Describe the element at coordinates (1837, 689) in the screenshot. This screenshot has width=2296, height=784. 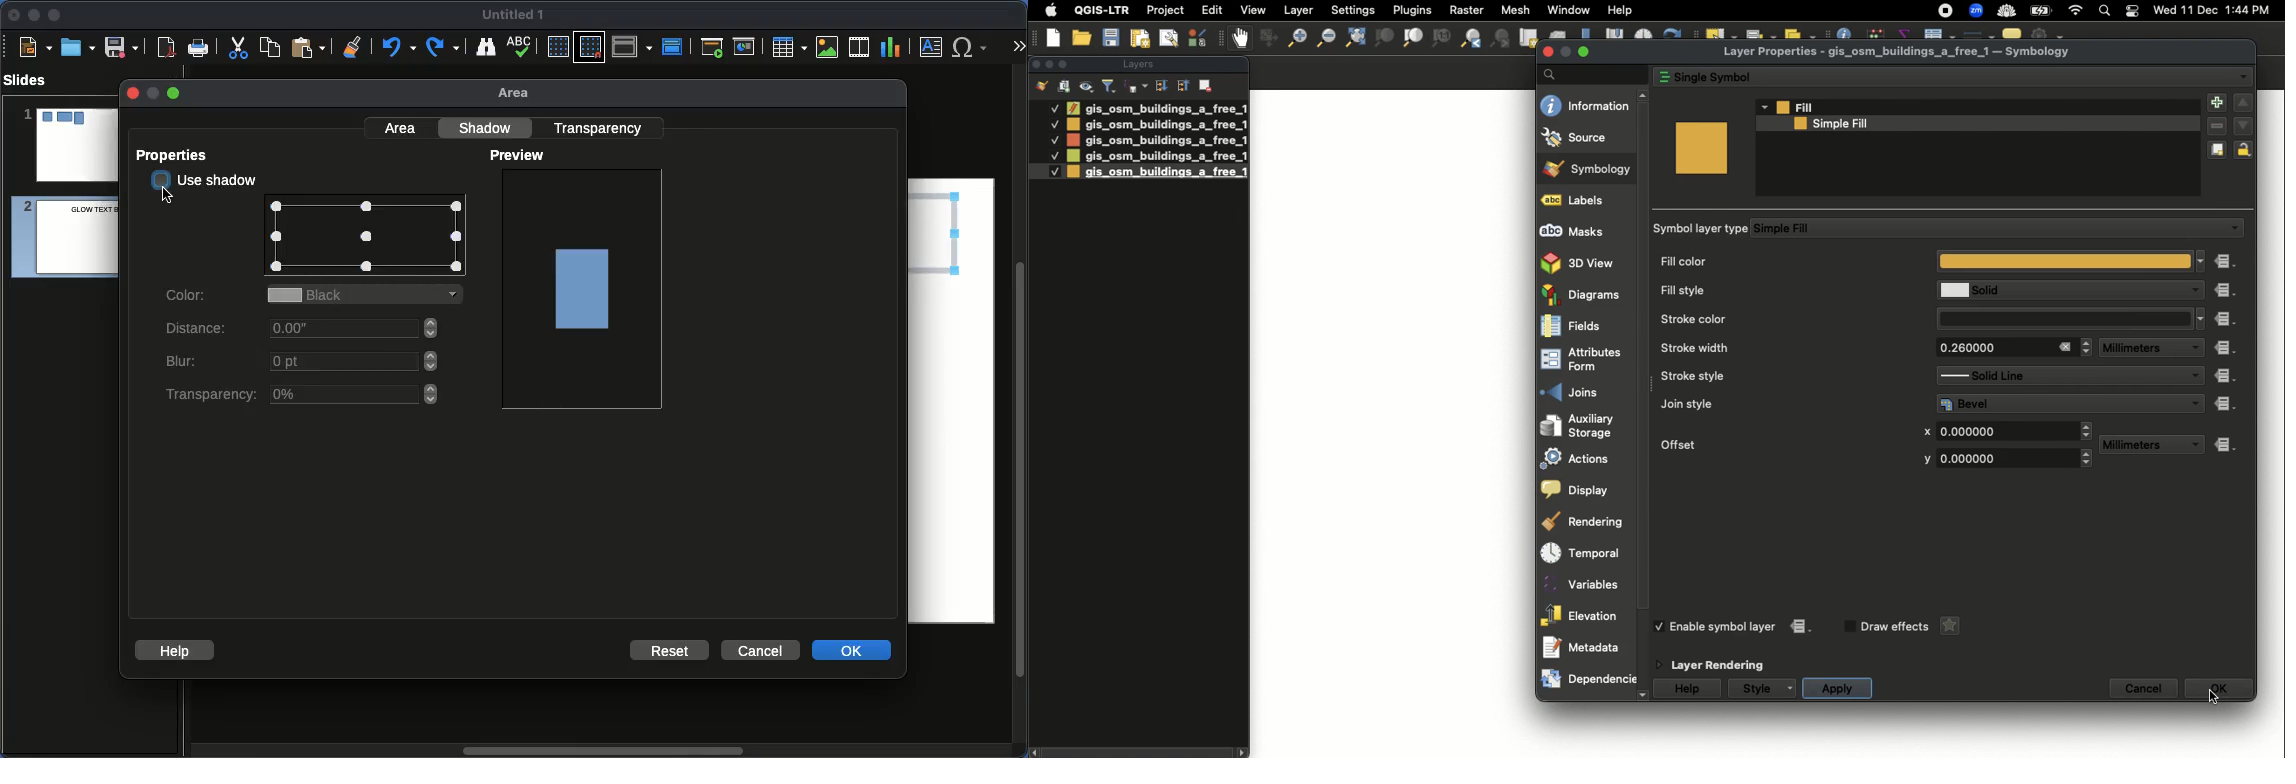
I see `Apply` at that location.